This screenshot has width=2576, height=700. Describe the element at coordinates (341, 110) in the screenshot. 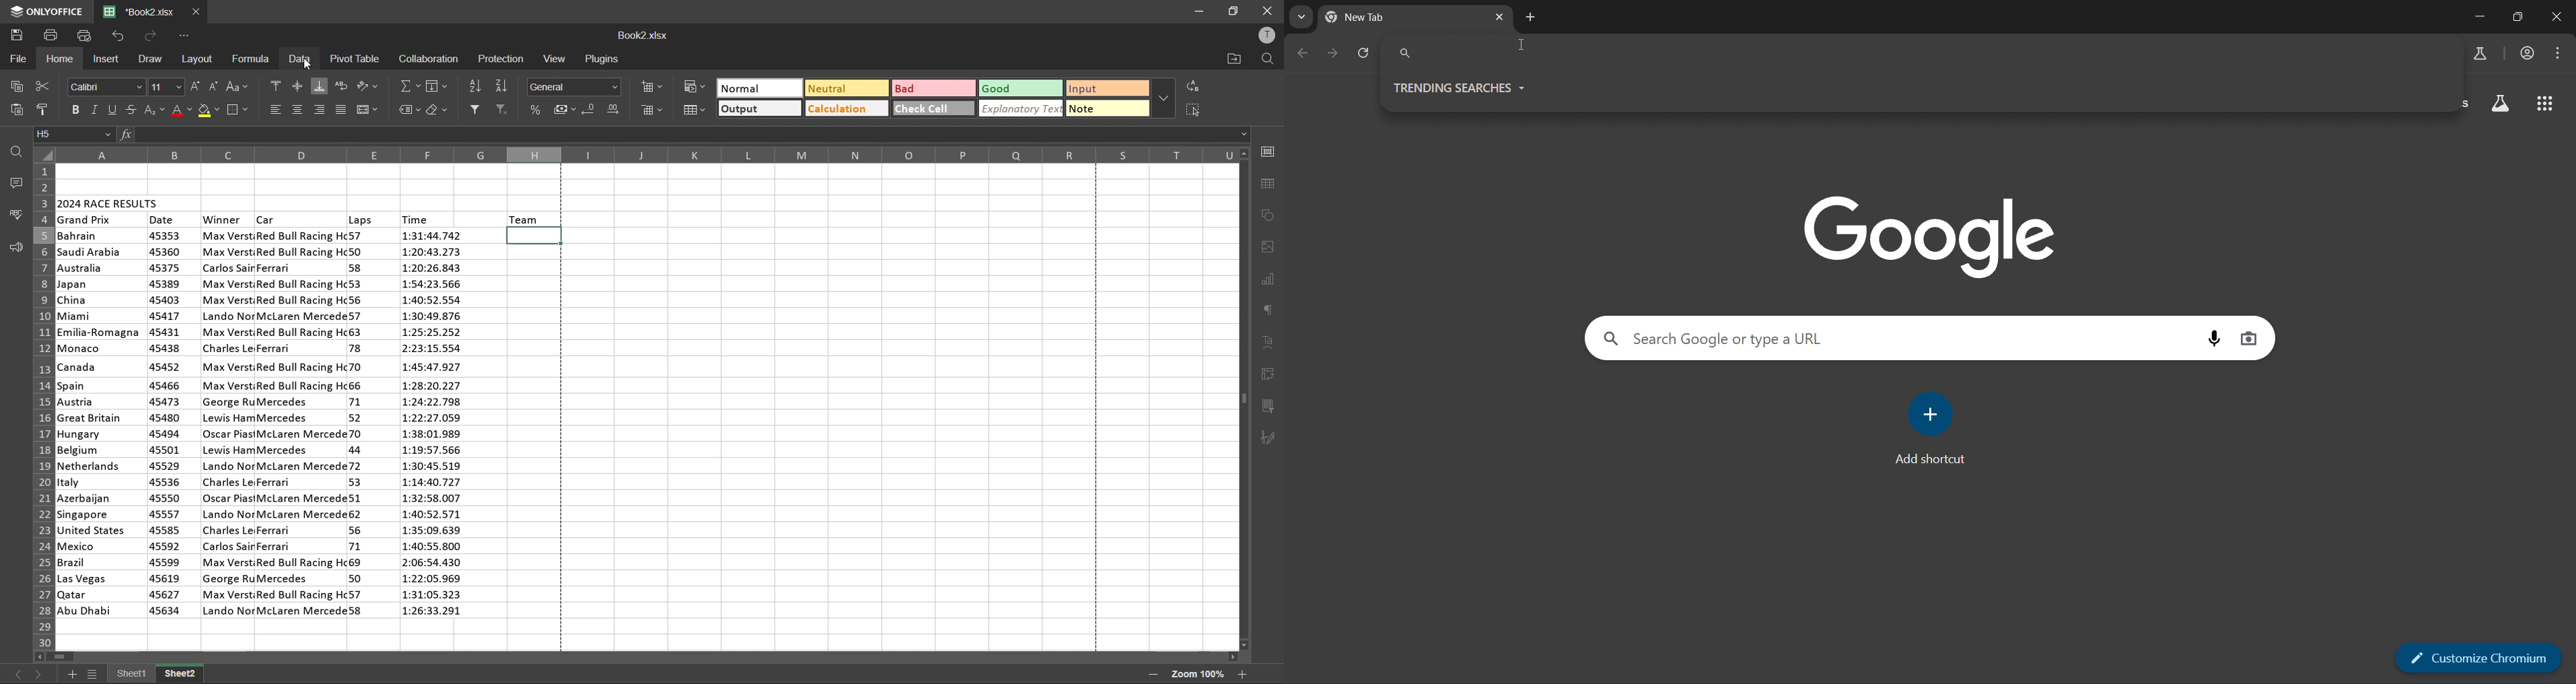

I see `justified` at that location.